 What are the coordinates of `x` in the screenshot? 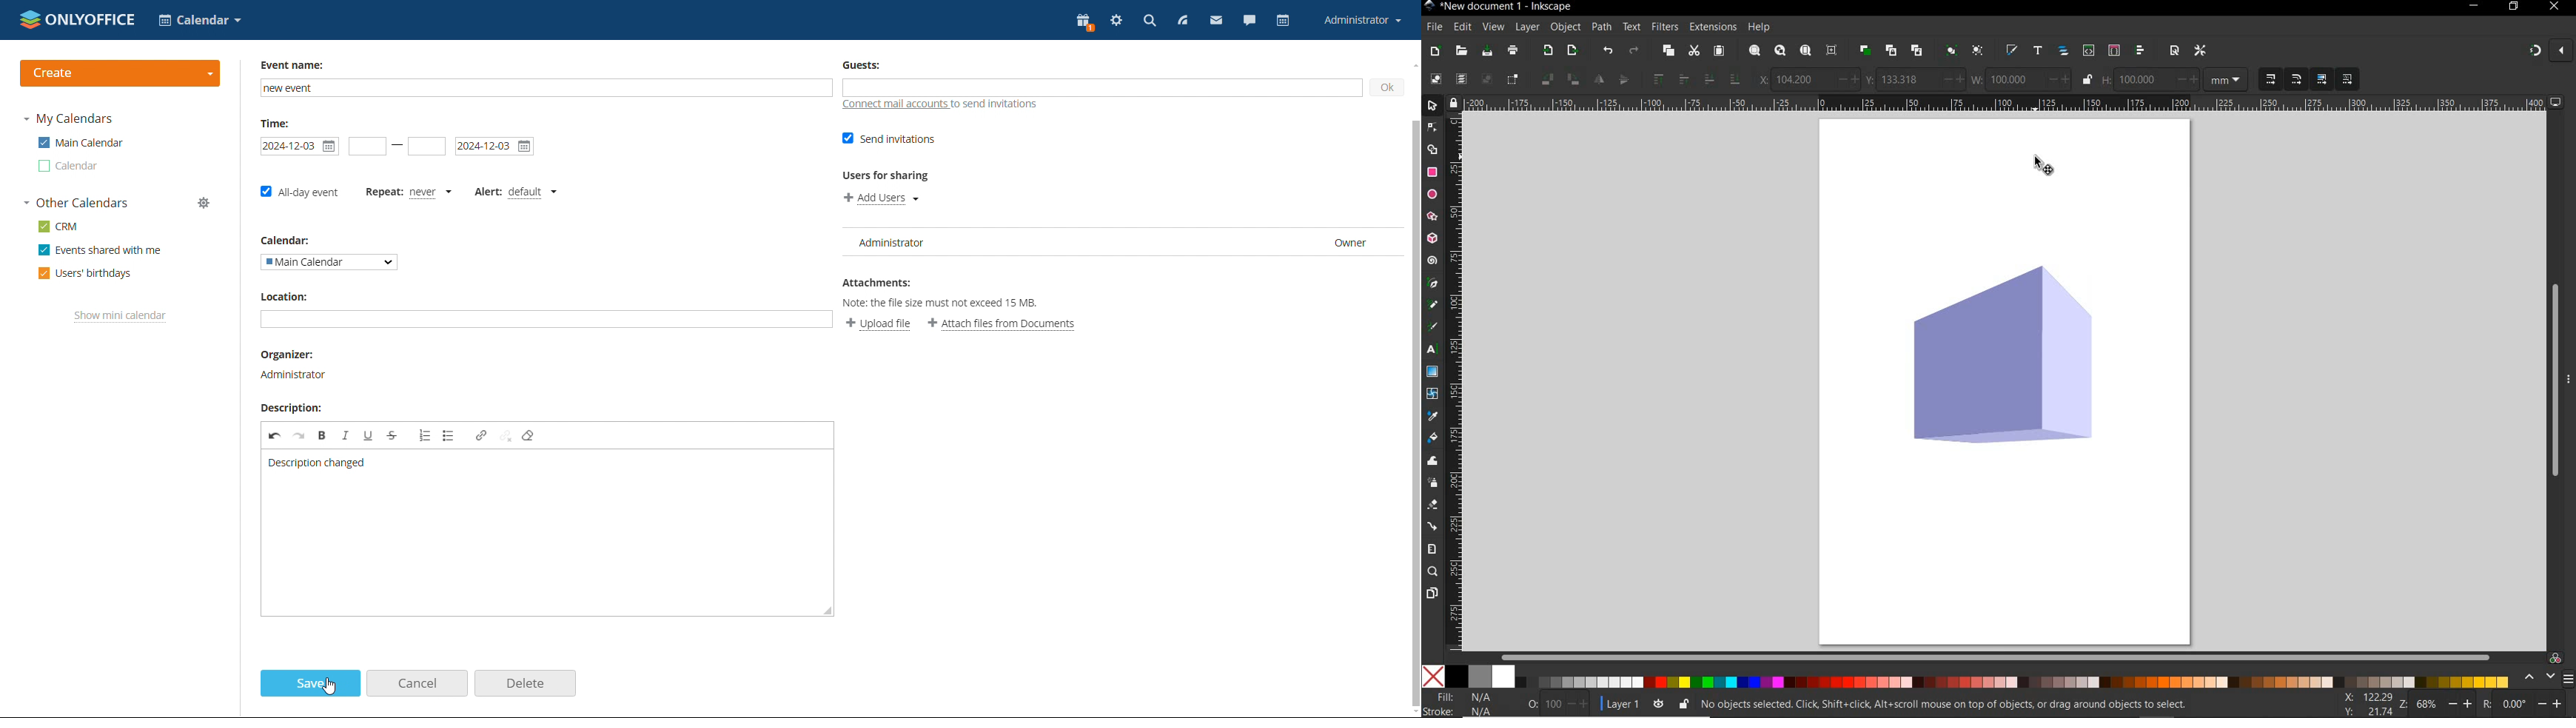 It's located at (1760, 78).